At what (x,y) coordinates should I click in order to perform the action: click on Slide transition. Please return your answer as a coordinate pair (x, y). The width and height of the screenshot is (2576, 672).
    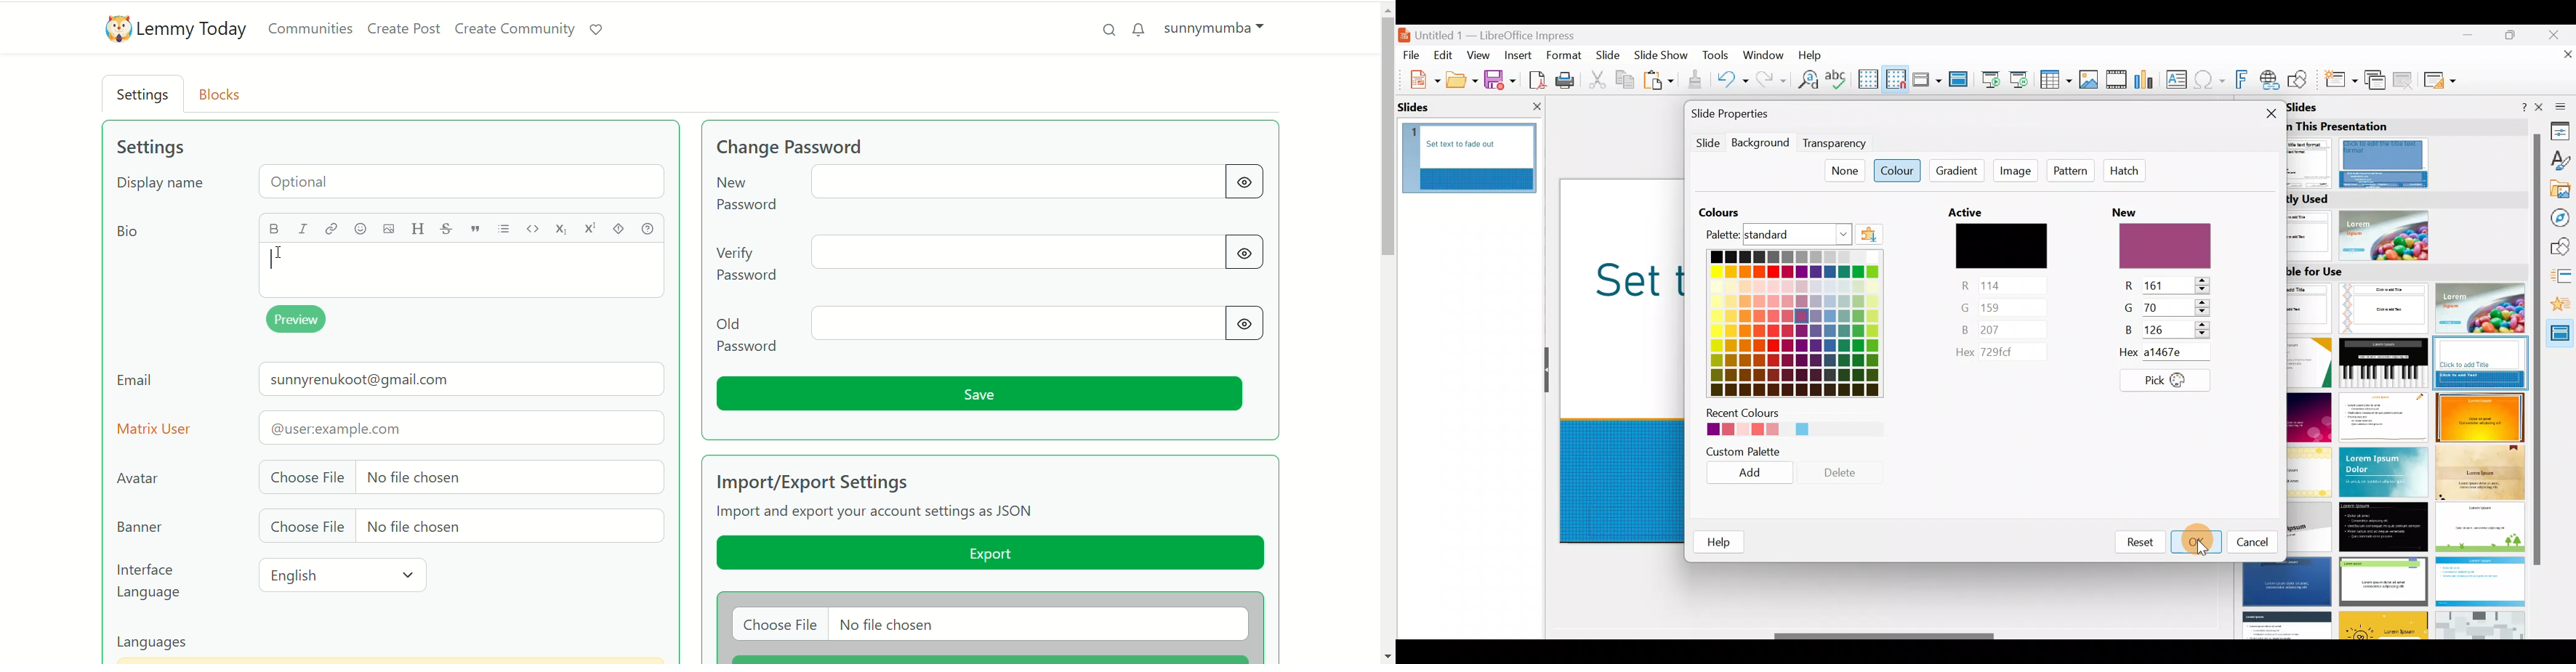
    Looking at the image, I should click on (2562, 278).